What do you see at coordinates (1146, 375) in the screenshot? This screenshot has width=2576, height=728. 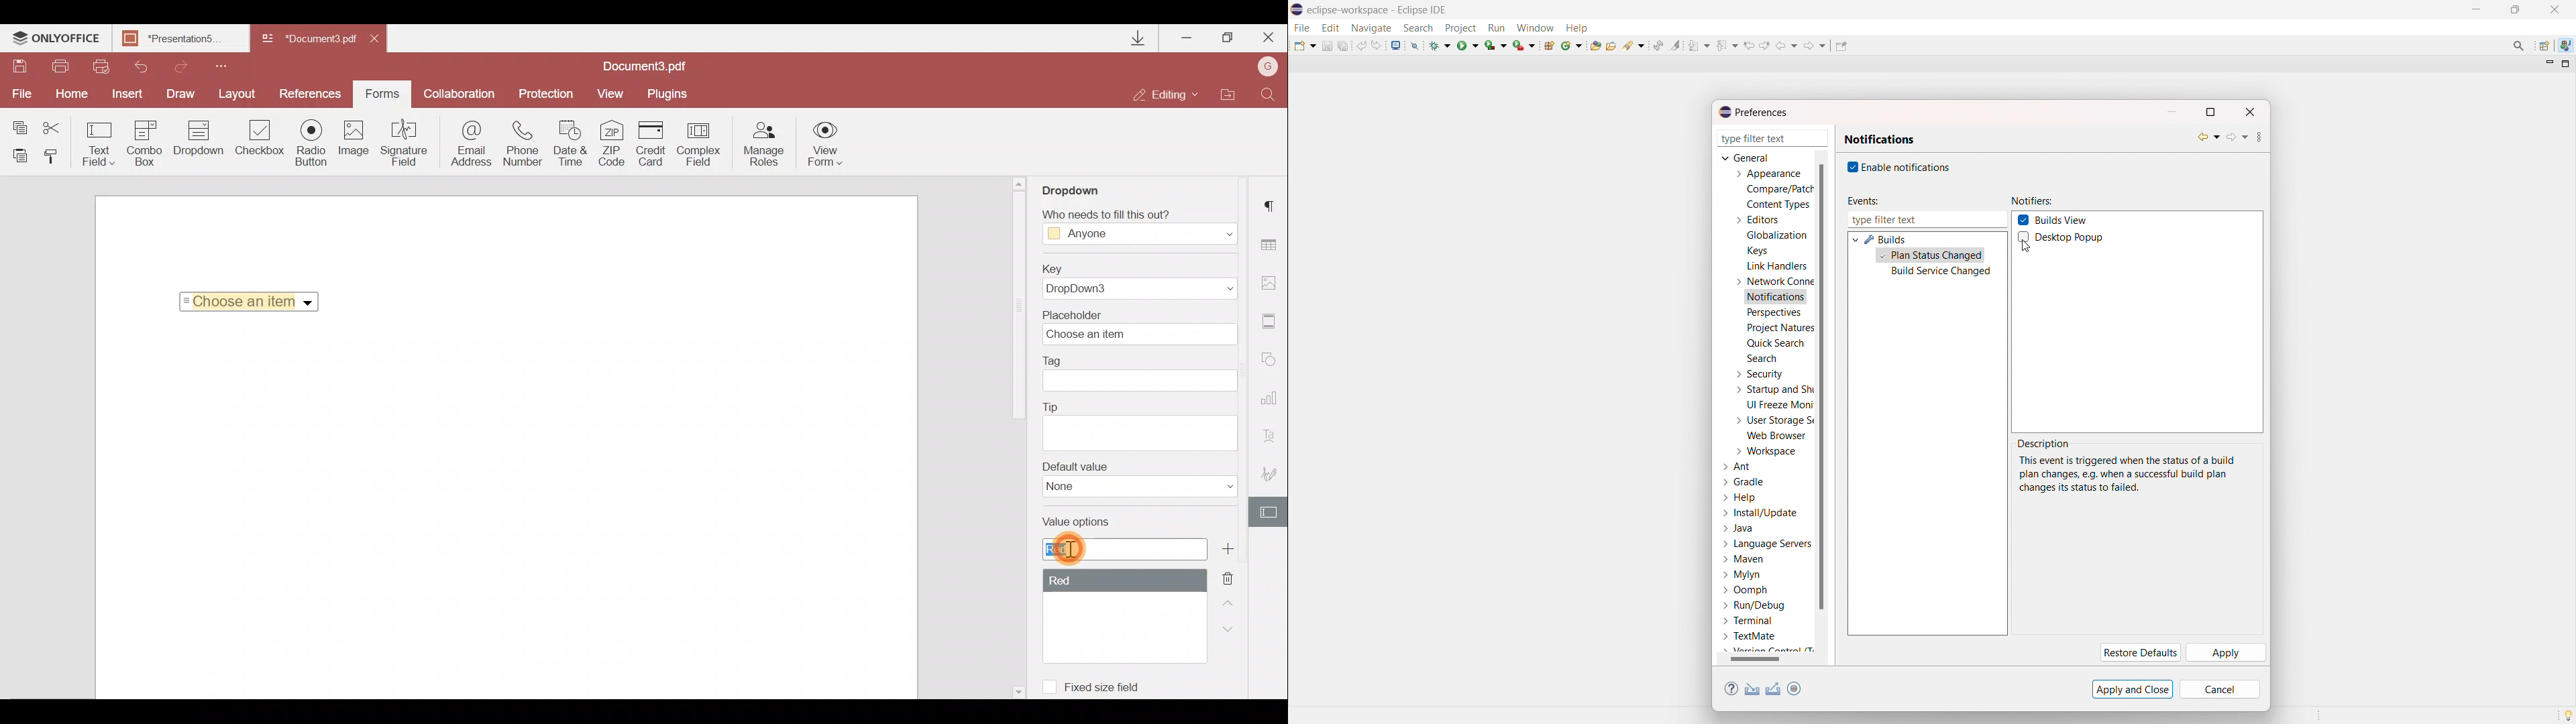 I see `Tag` at bounding box center [1146, 375].